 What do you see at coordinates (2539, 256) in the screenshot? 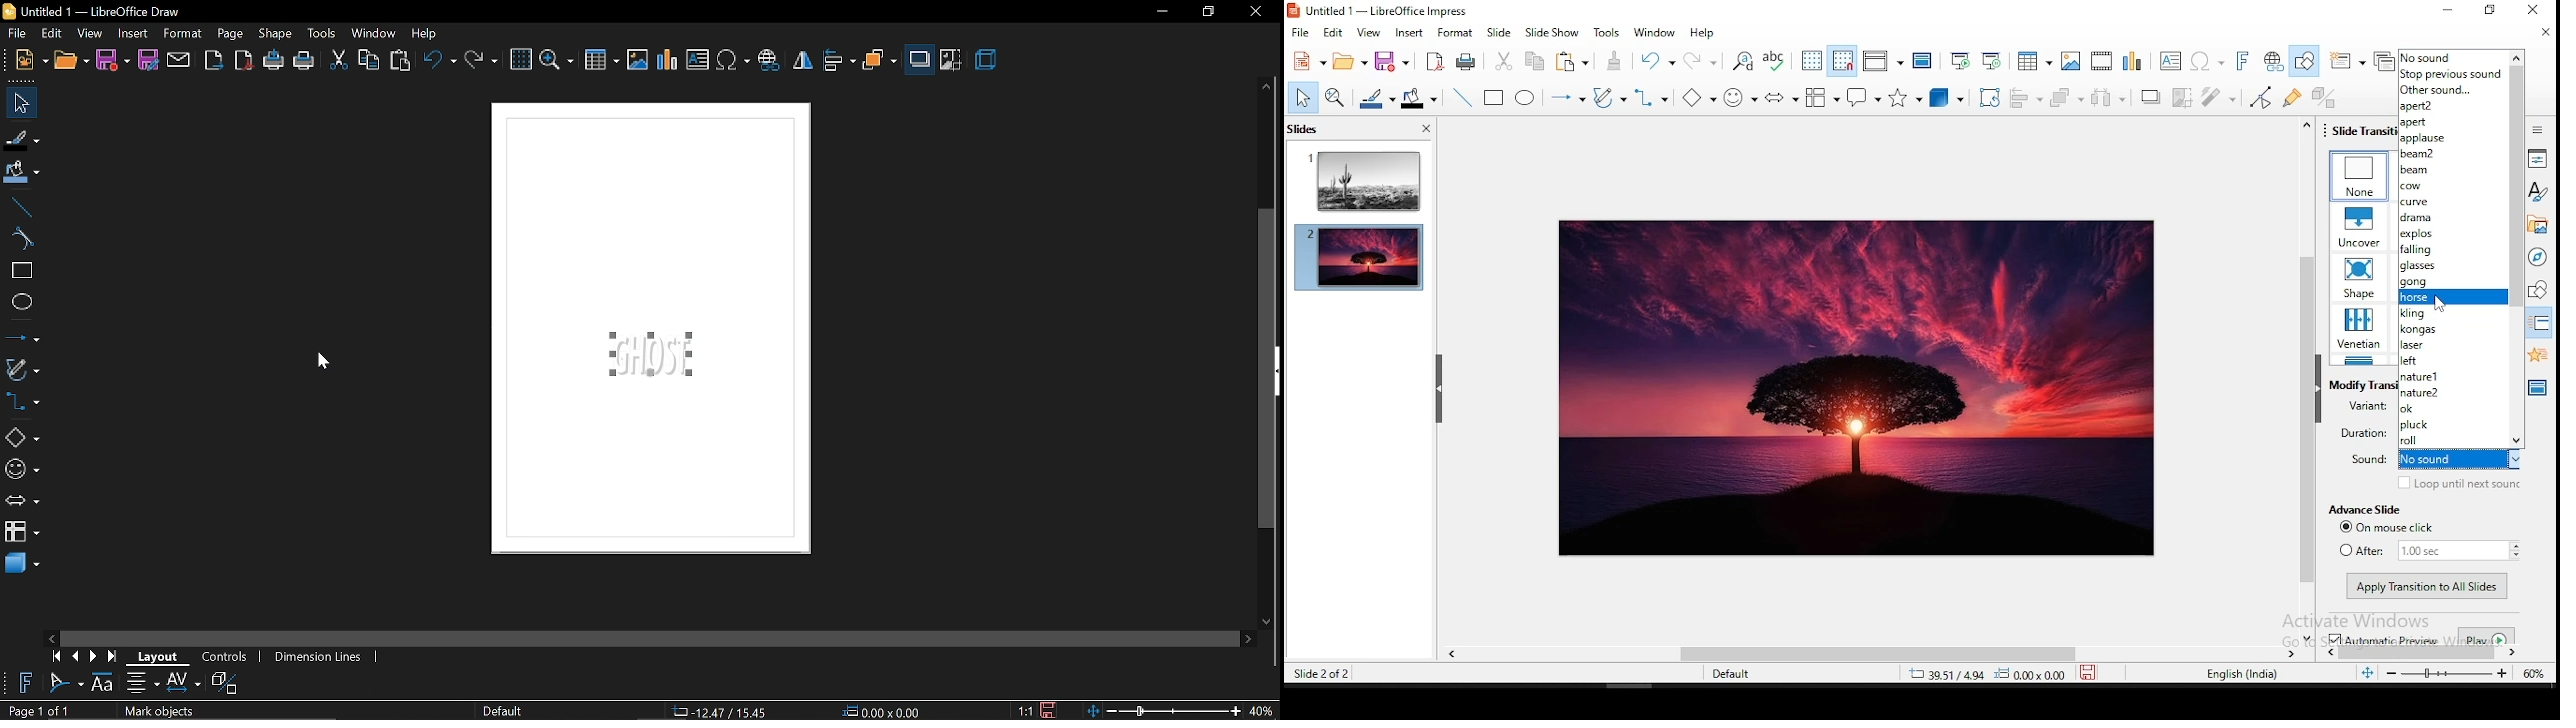
I see `navigator` at bounding box center [2539, 256].